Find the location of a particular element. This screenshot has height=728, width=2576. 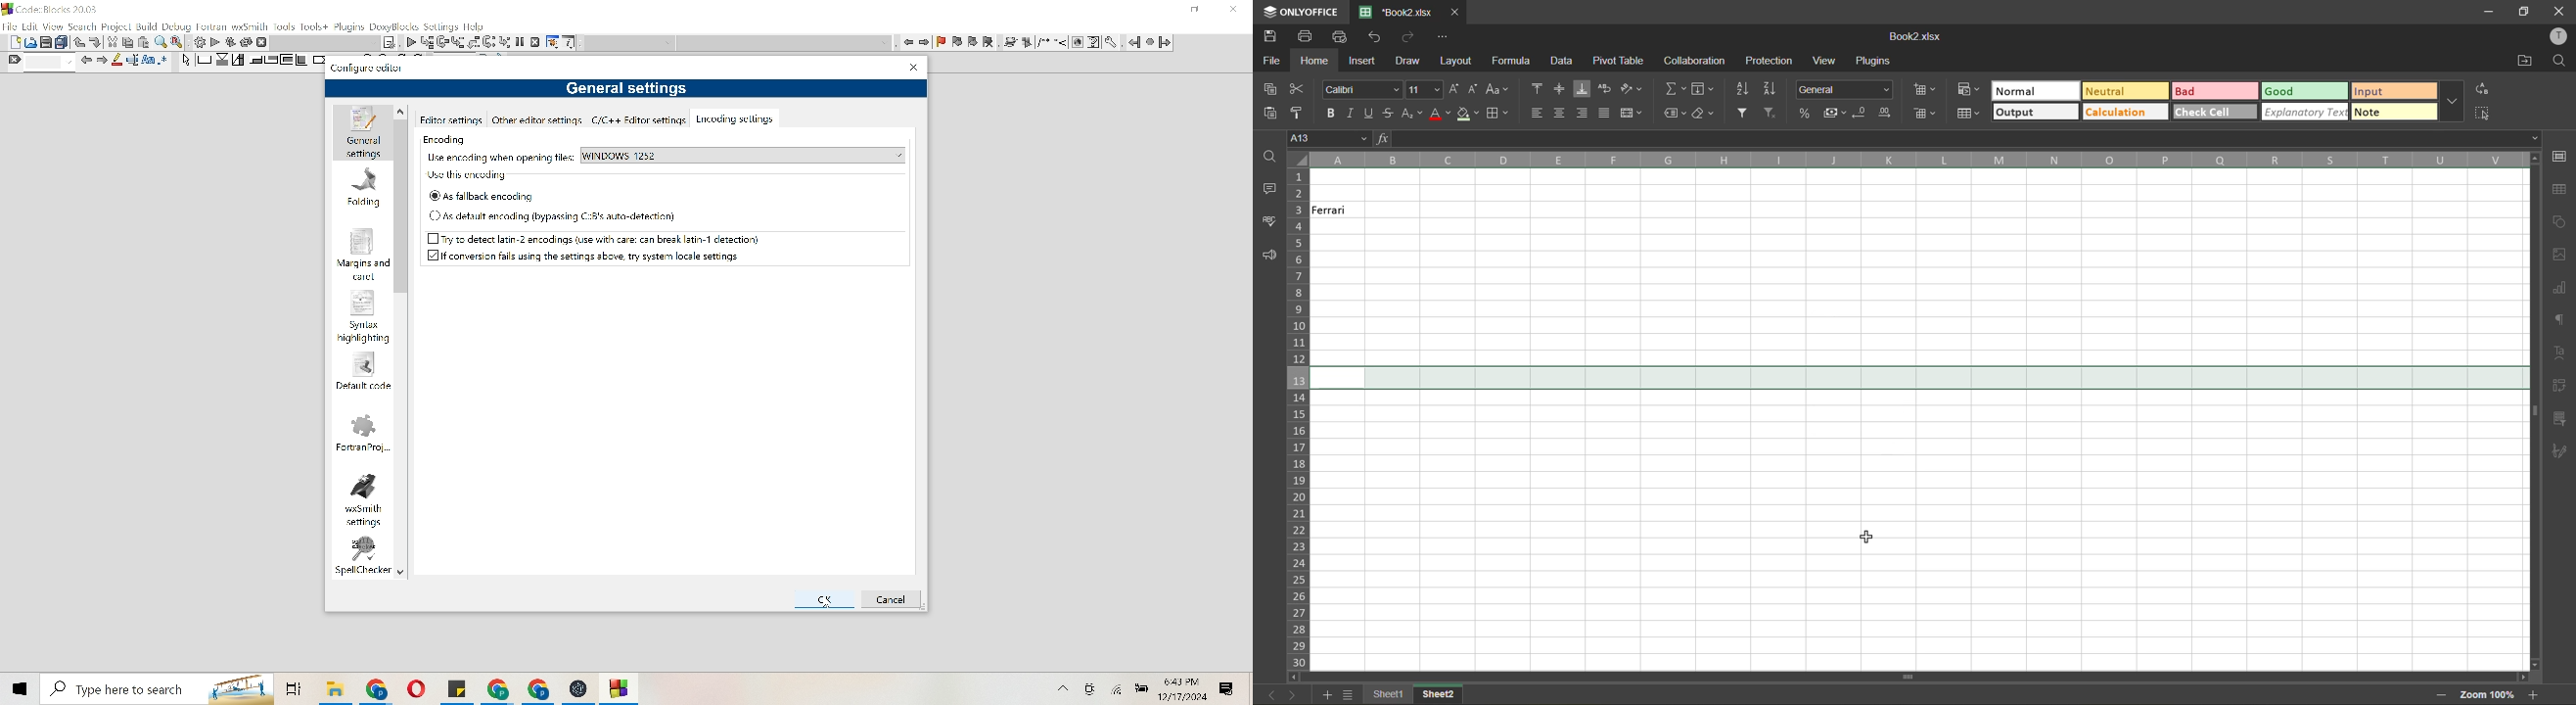

strikethrough is located at coordinates (1386, 112).